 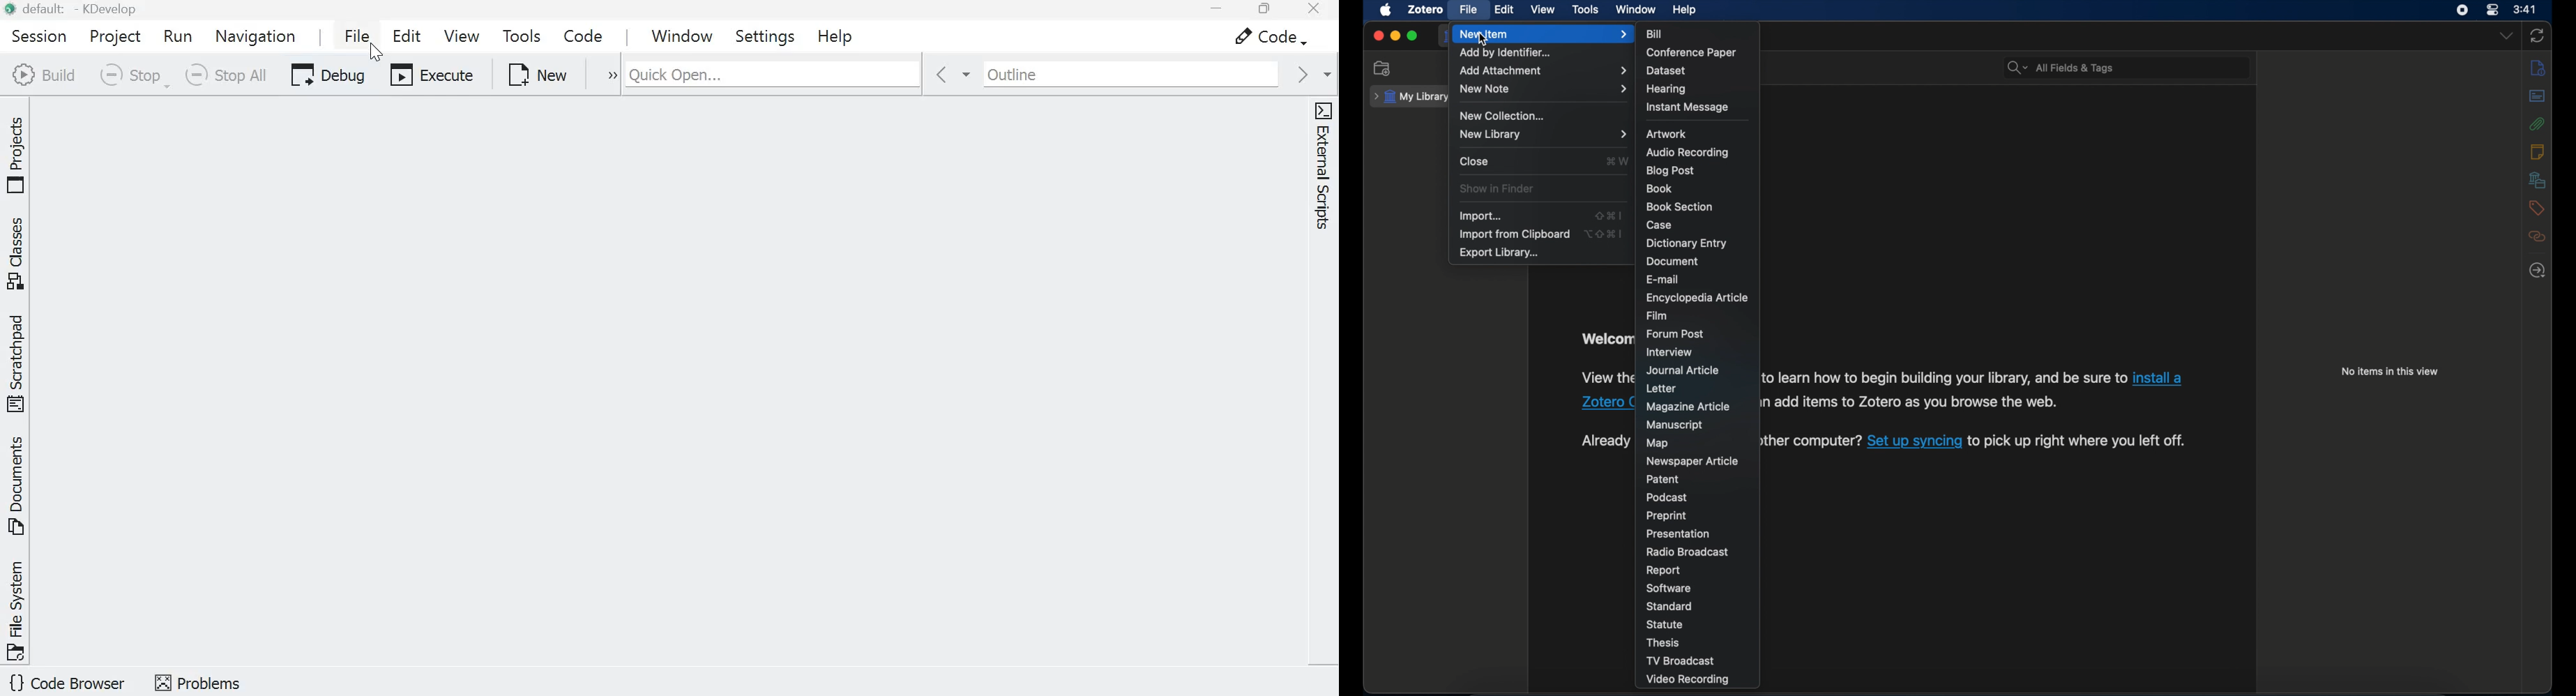 What do you see at coordinates (2537, 208) in the screenshot?
I see `tags` at bounding box center [2537, 208].